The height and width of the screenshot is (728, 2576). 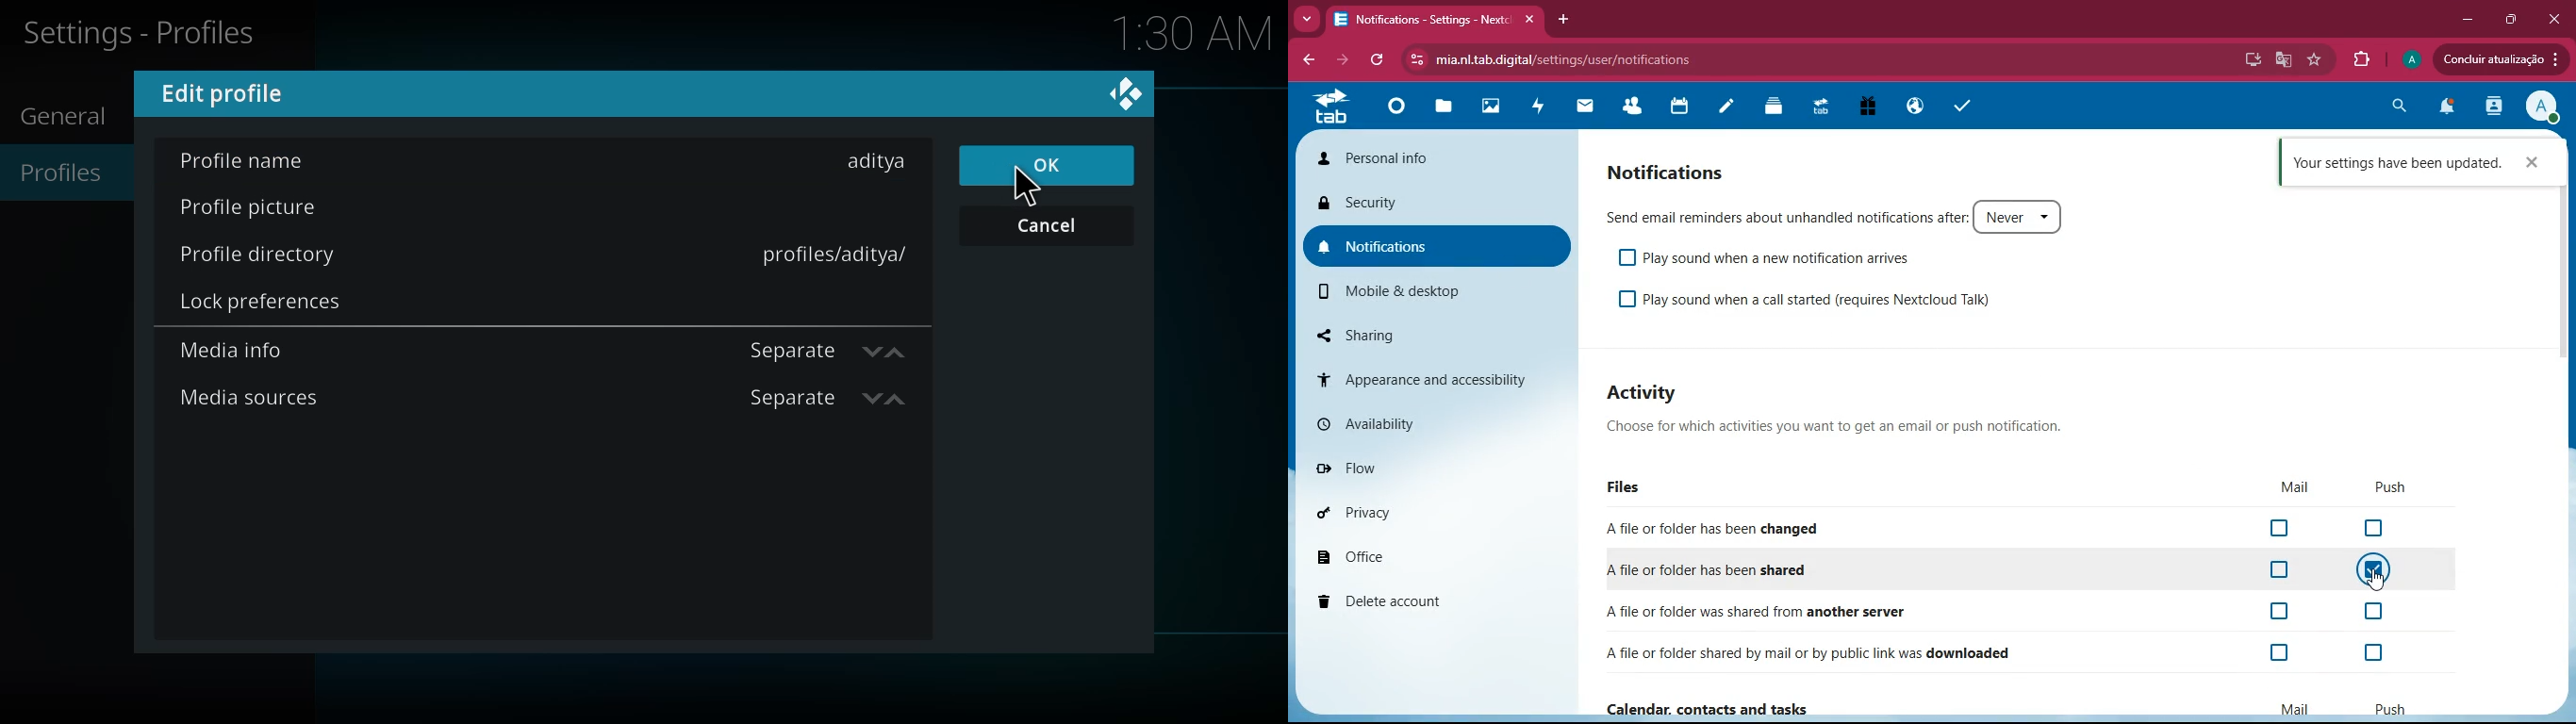 I want to click on desktop, so click(x=2251, y=60).